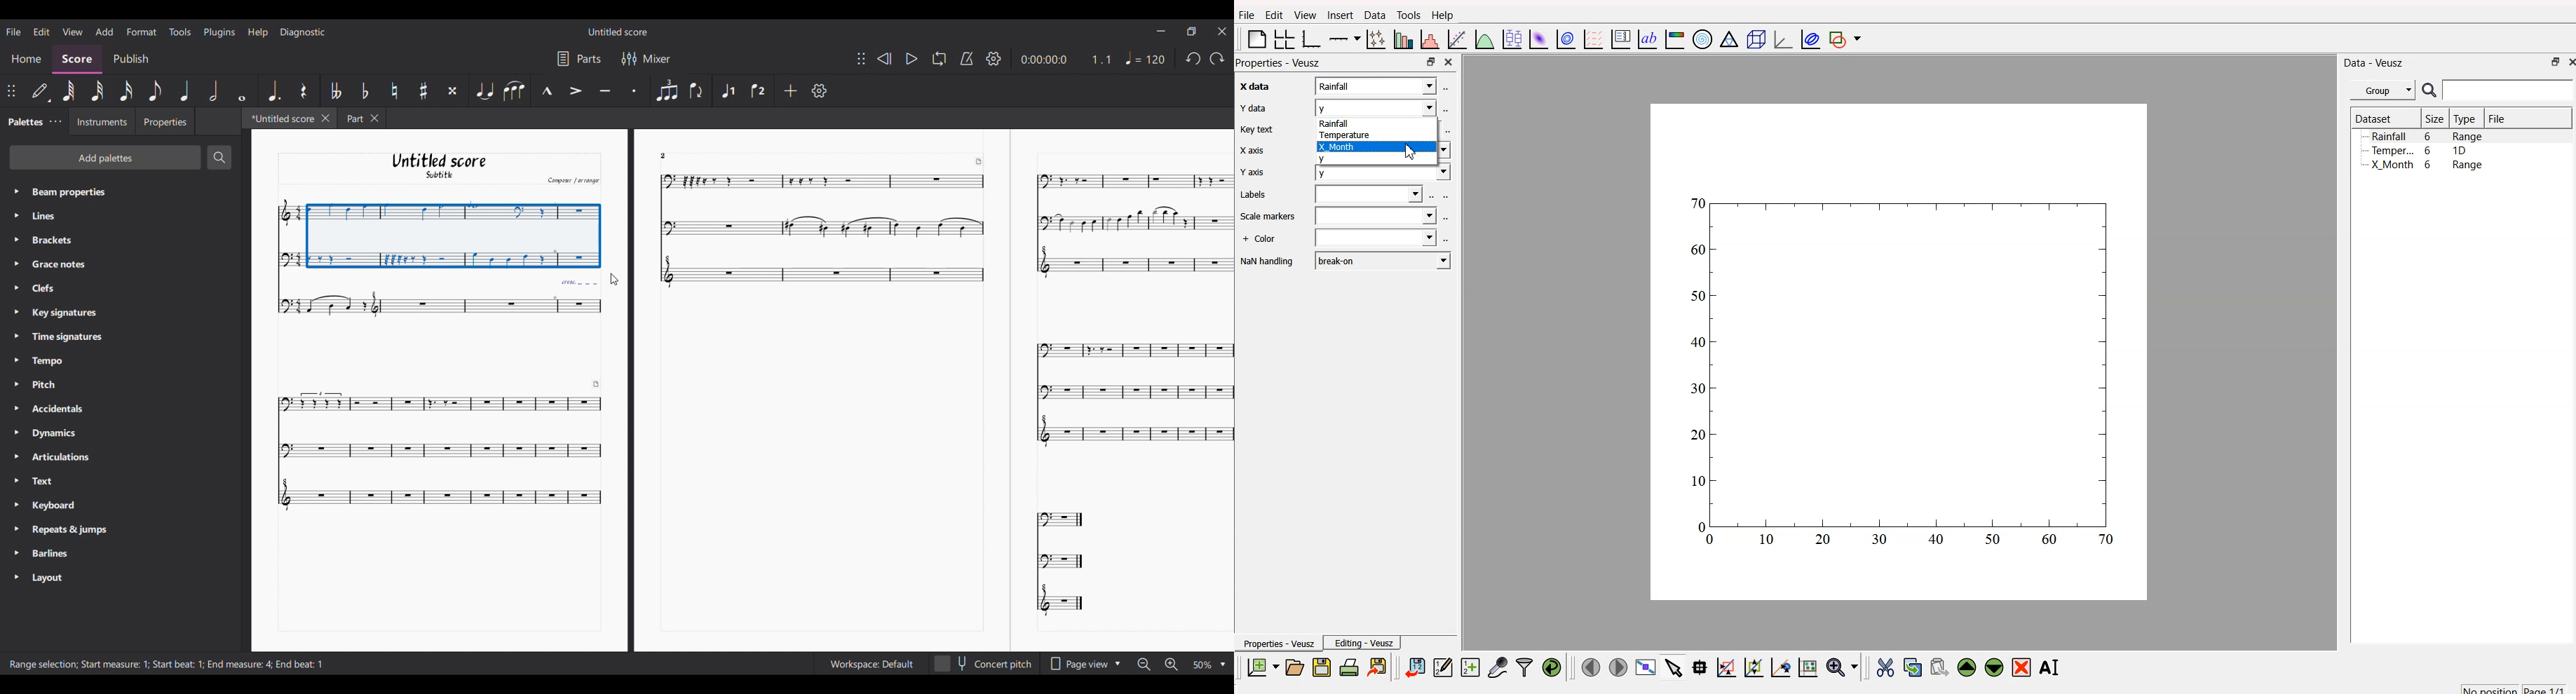  Describe the element at coordinates (1884, 667) in the screenshot. I see `cut the widget` at that location.